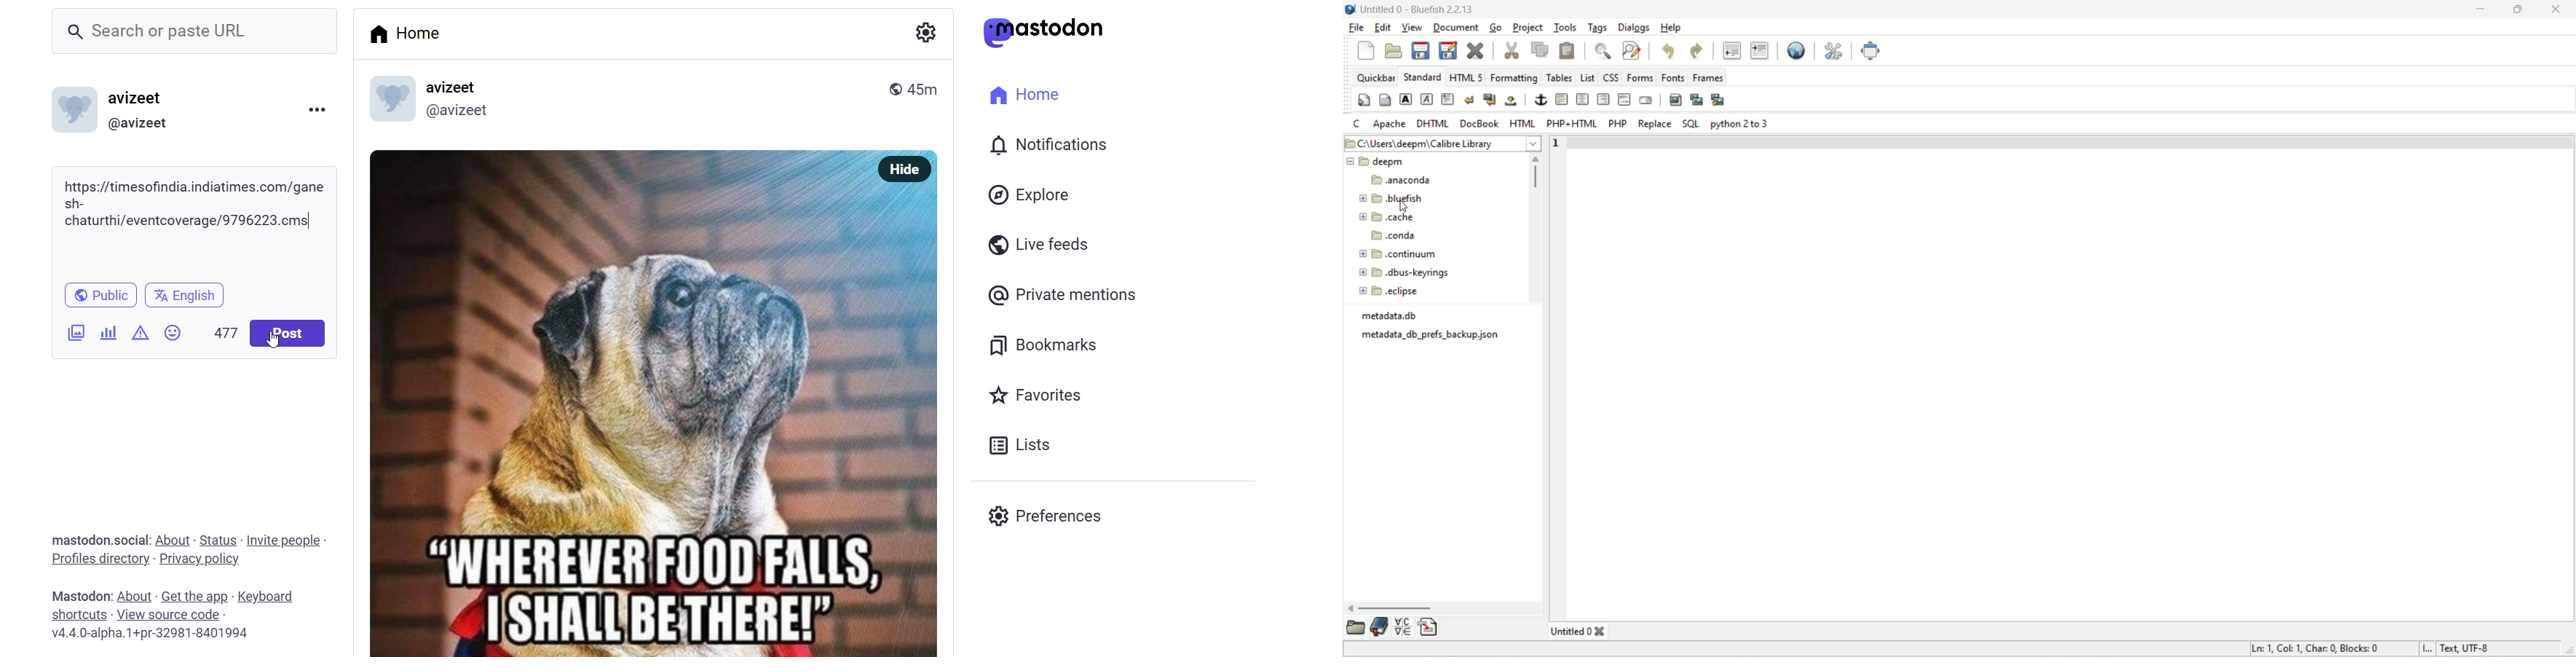 This screenshot has height=672, width=2576. Describe the element at coordinates (1063, 296) in the screenshot. I see `@ Private mentions` at that location.